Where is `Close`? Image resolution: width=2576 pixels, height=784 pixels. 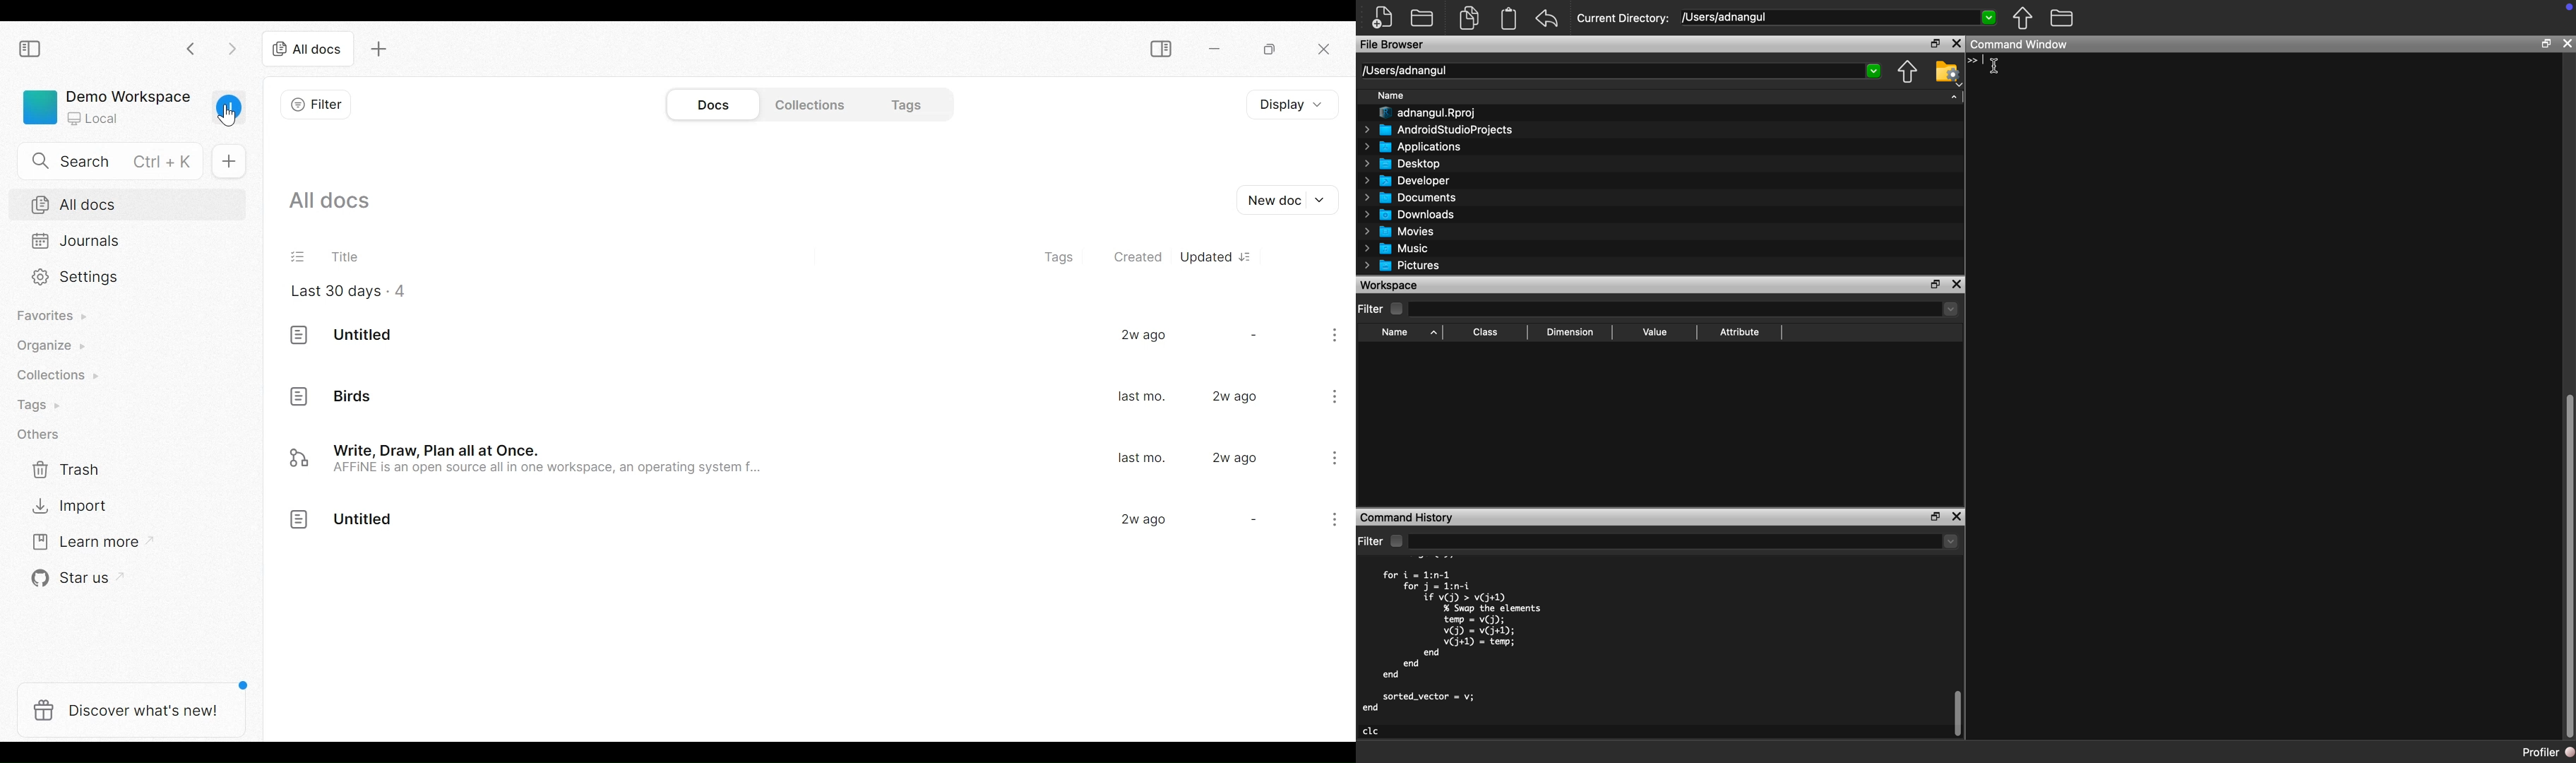
Close is located at coordinates (1957, 516).